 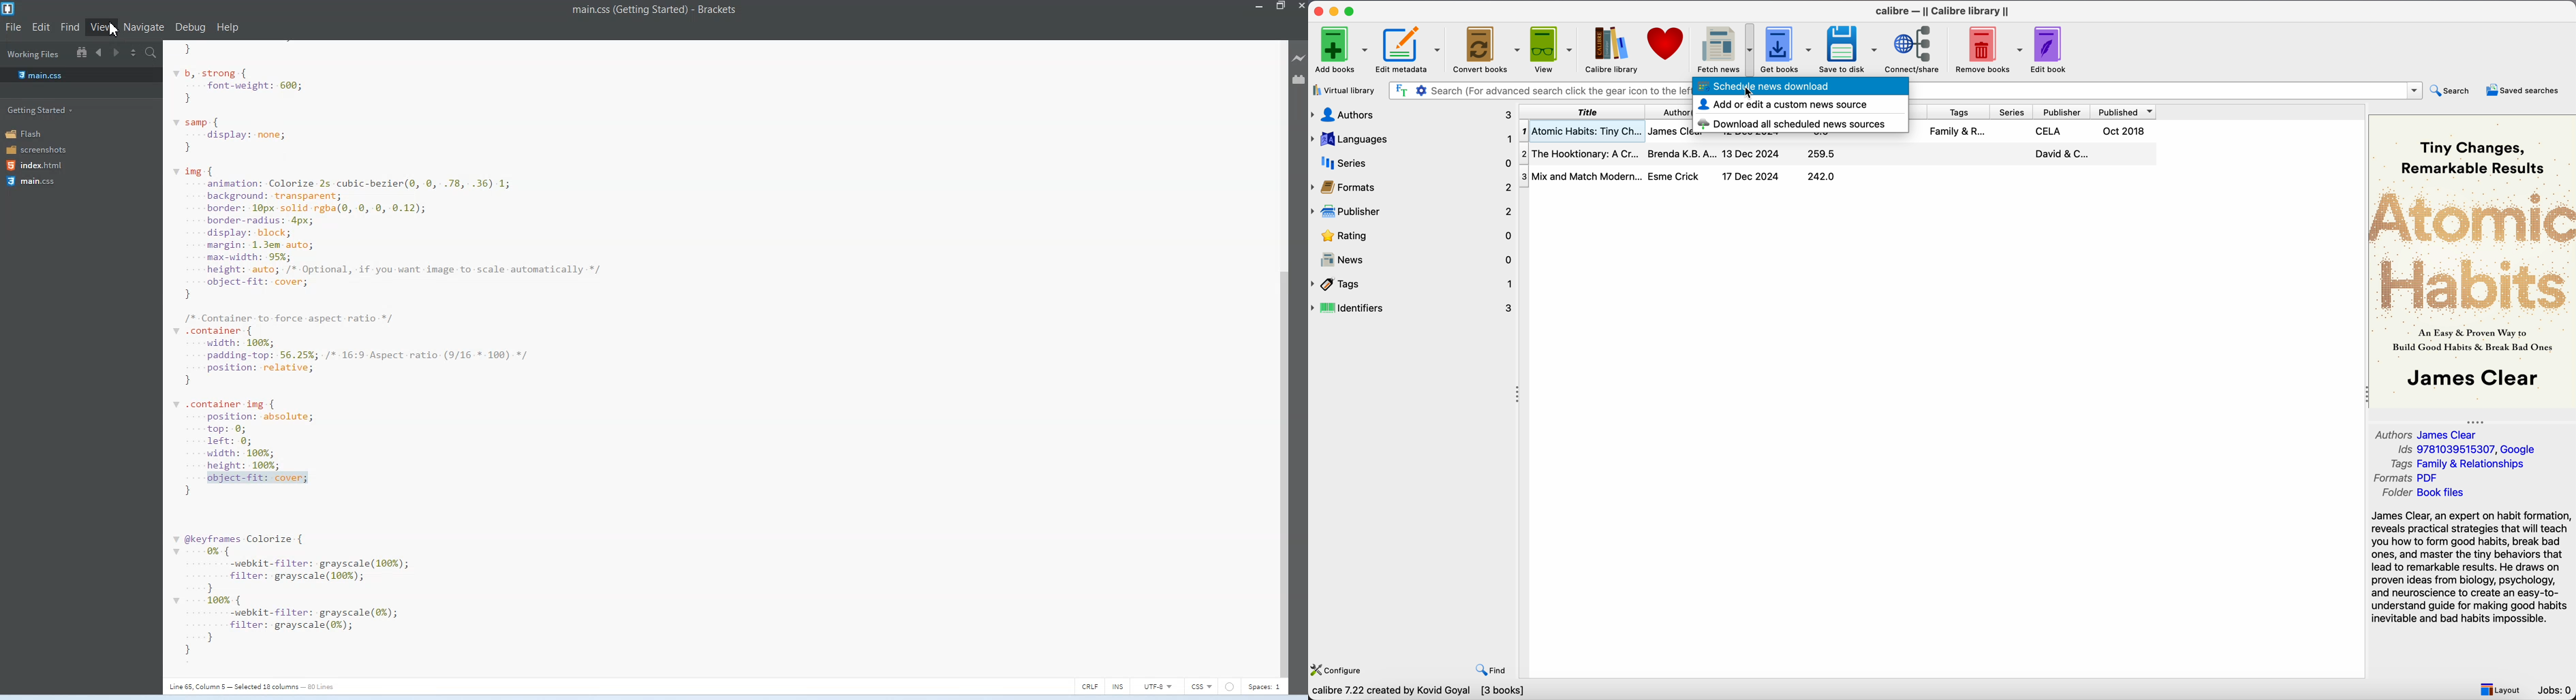 What do you see at coordinates (2060, 154) in the screenshot?
I see `David & C...` at bounding box center [2060, 154].